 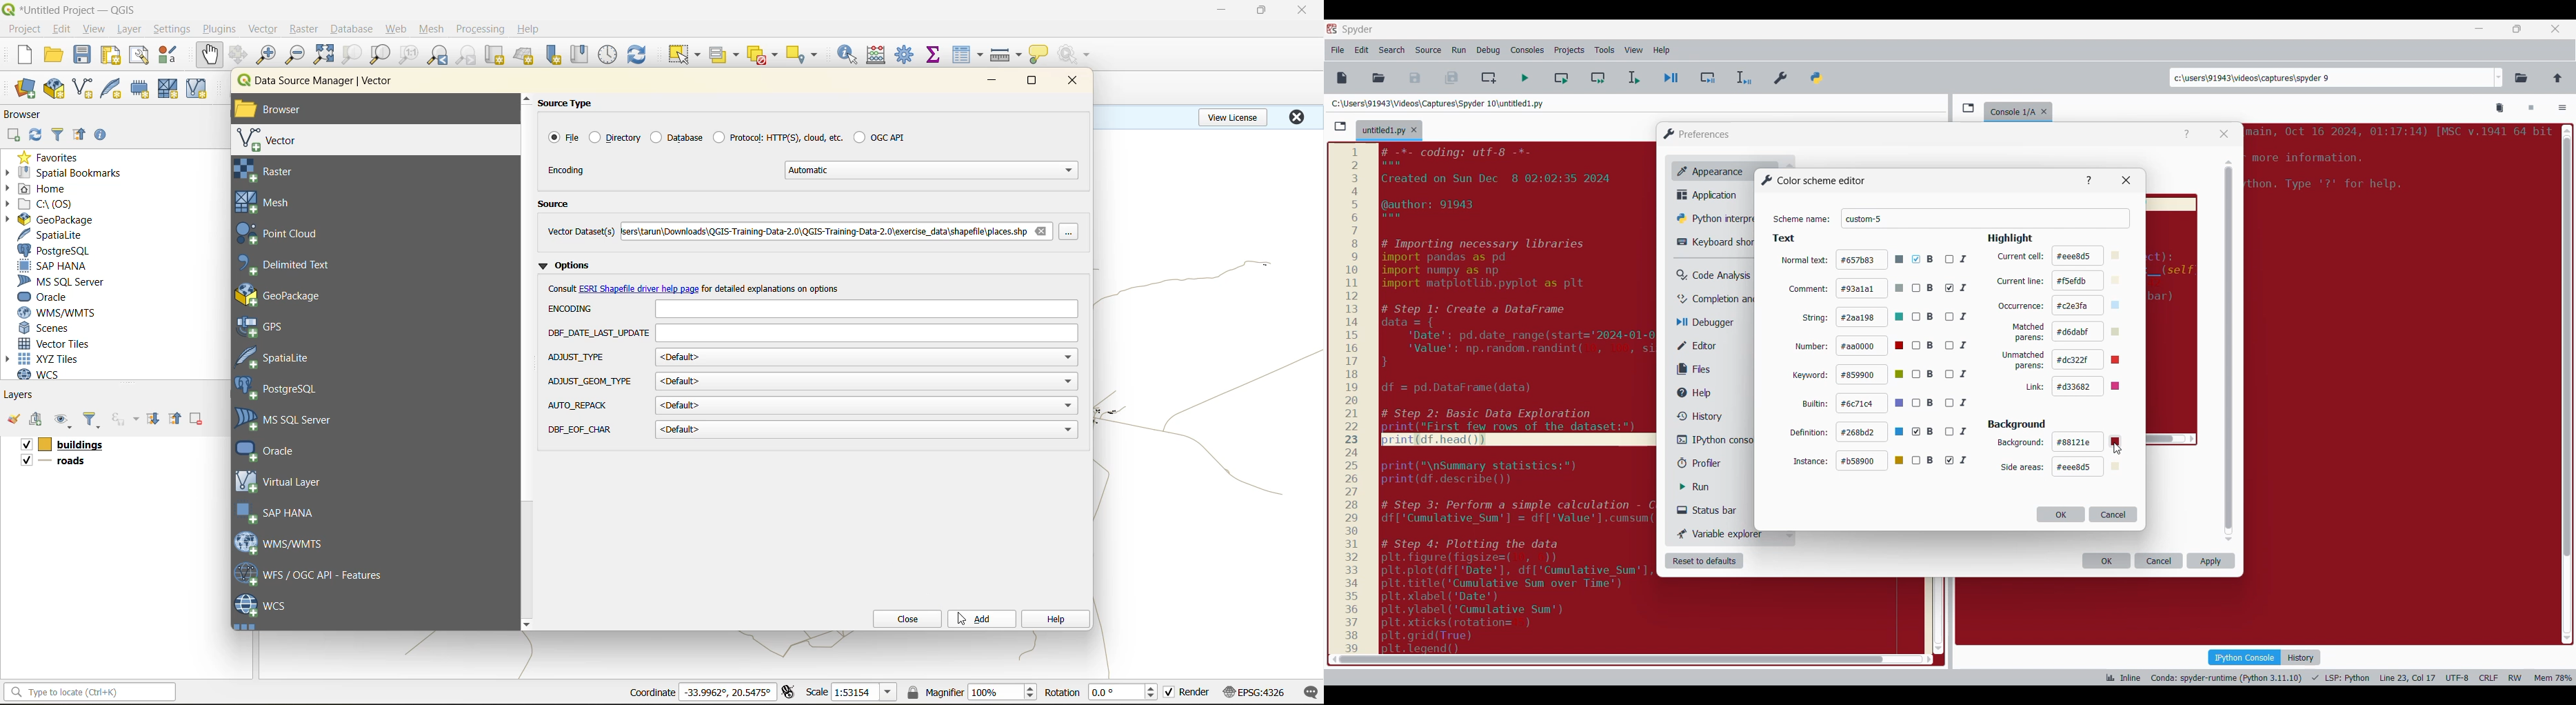 I want to click on matched parens, so click(x=2029, y=332).